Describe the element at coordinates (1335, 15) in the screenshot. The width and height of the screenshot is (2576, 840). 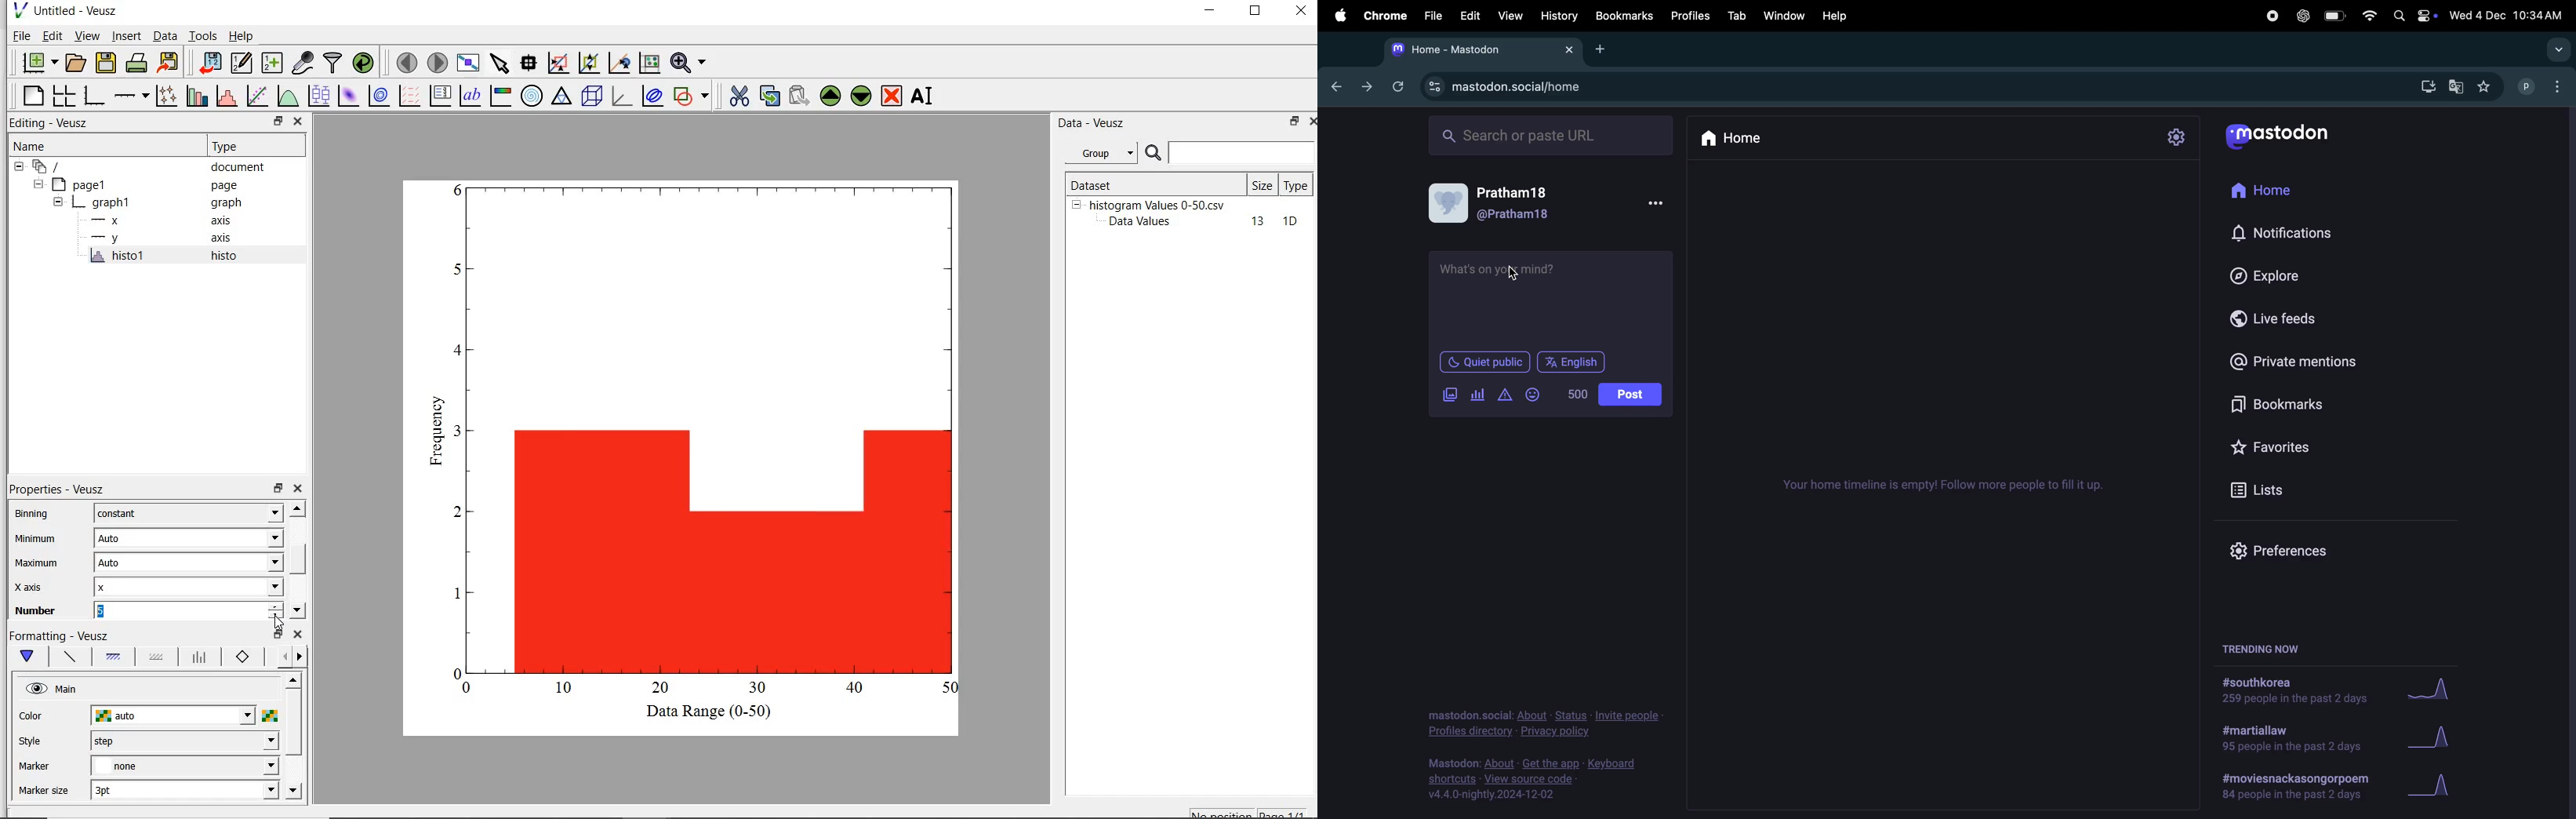
I see `apple menu` at that location.